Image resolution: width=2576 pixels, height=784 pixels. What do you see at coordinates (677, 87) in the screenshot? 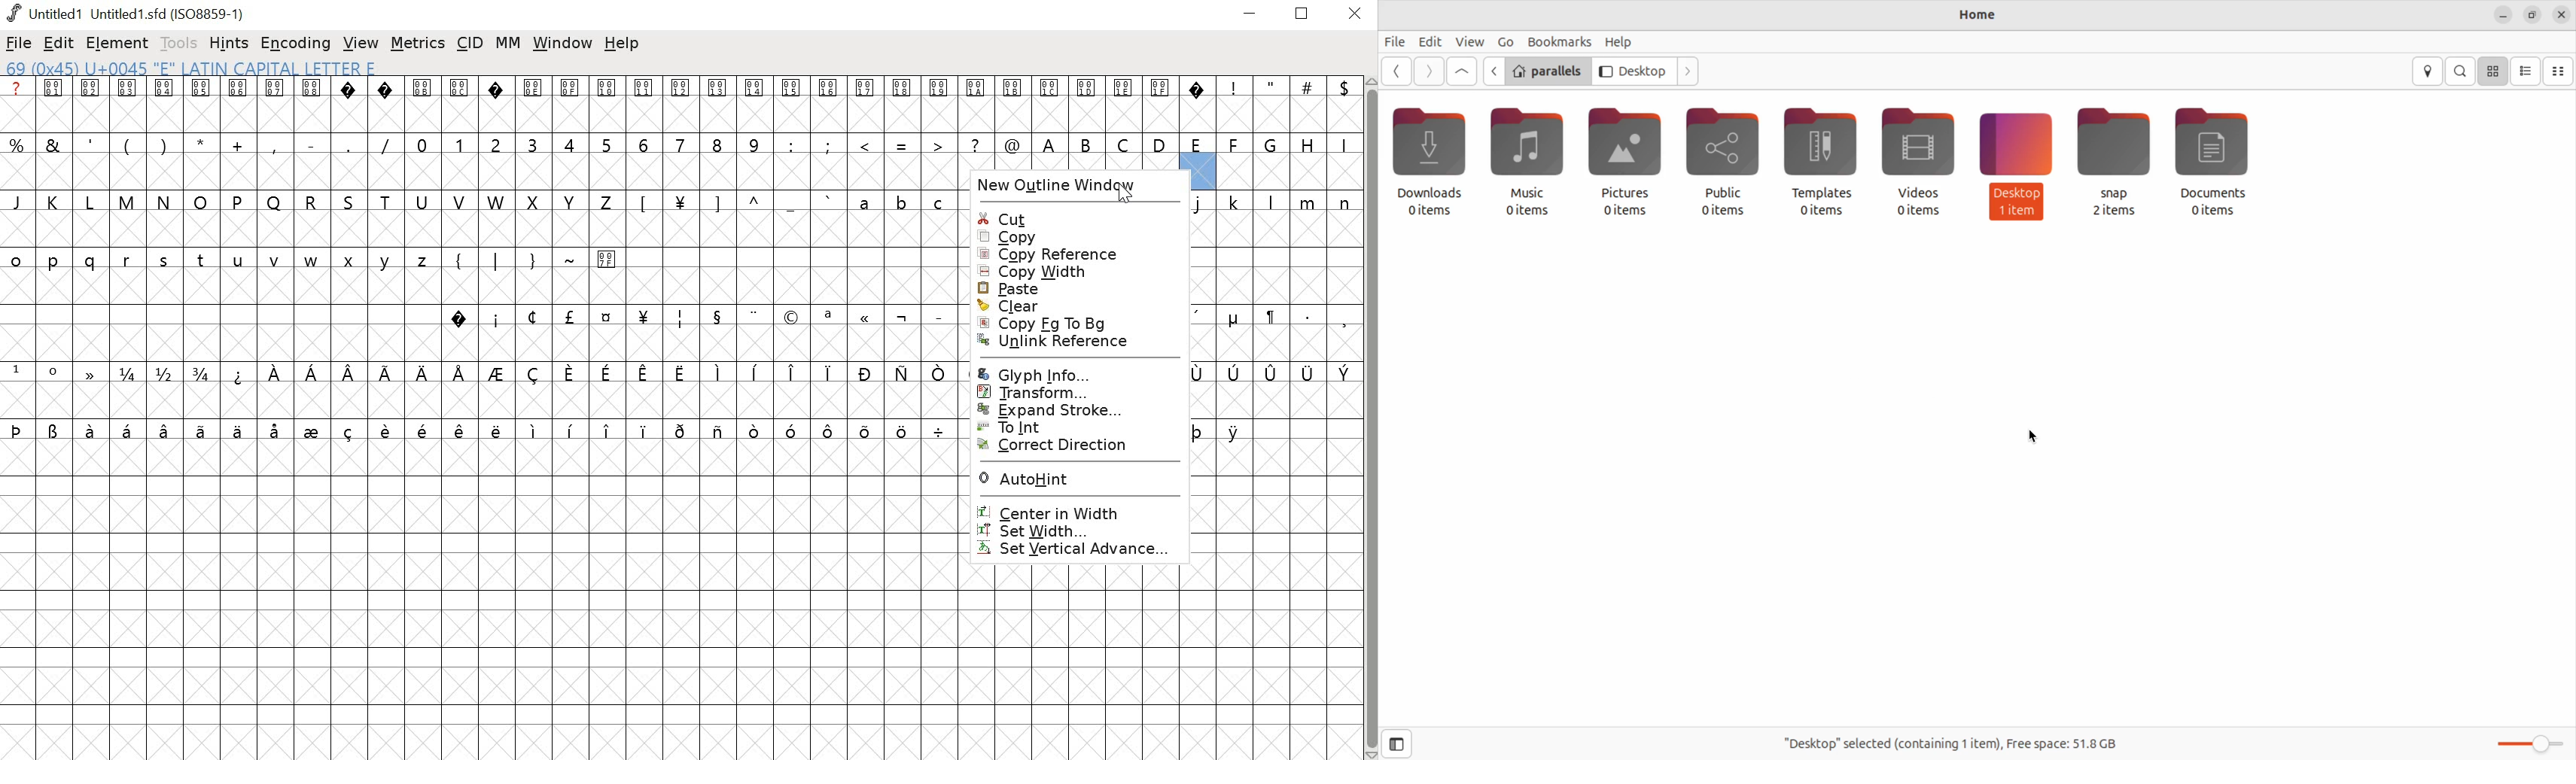
I see `special characters and symbols` at bounding box center [677, 87].